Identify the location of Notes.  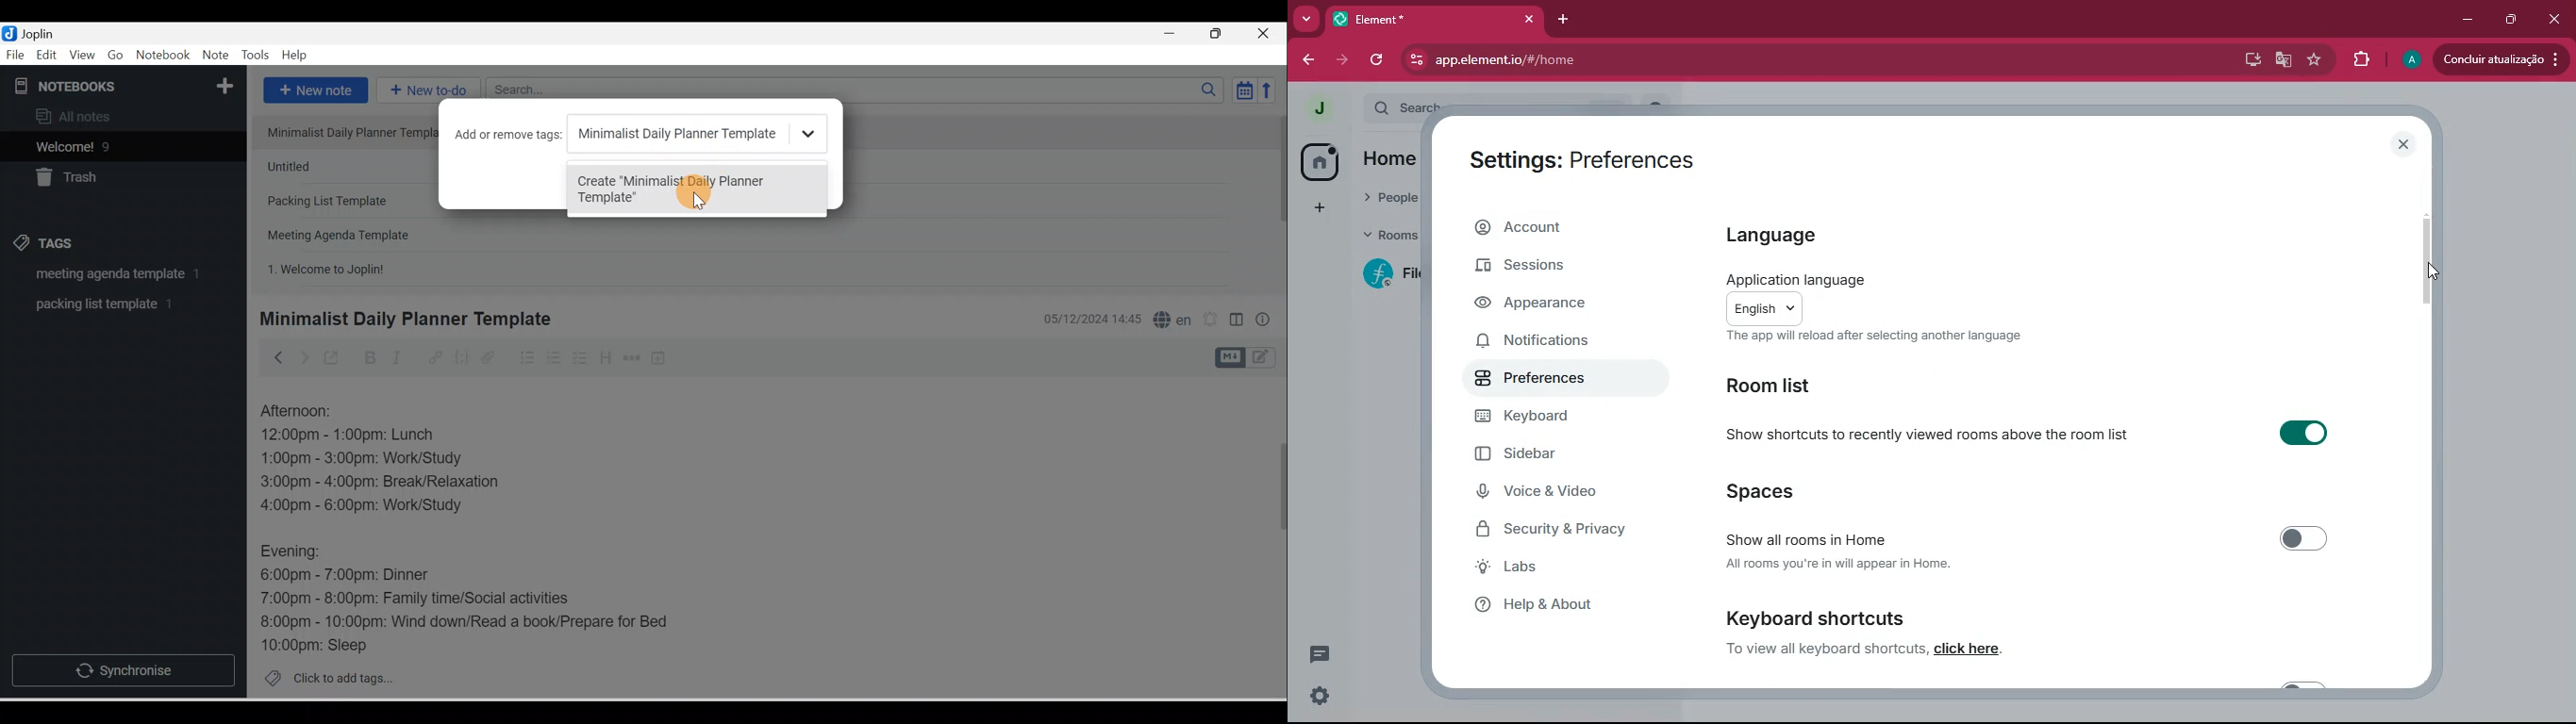
(113, 143).